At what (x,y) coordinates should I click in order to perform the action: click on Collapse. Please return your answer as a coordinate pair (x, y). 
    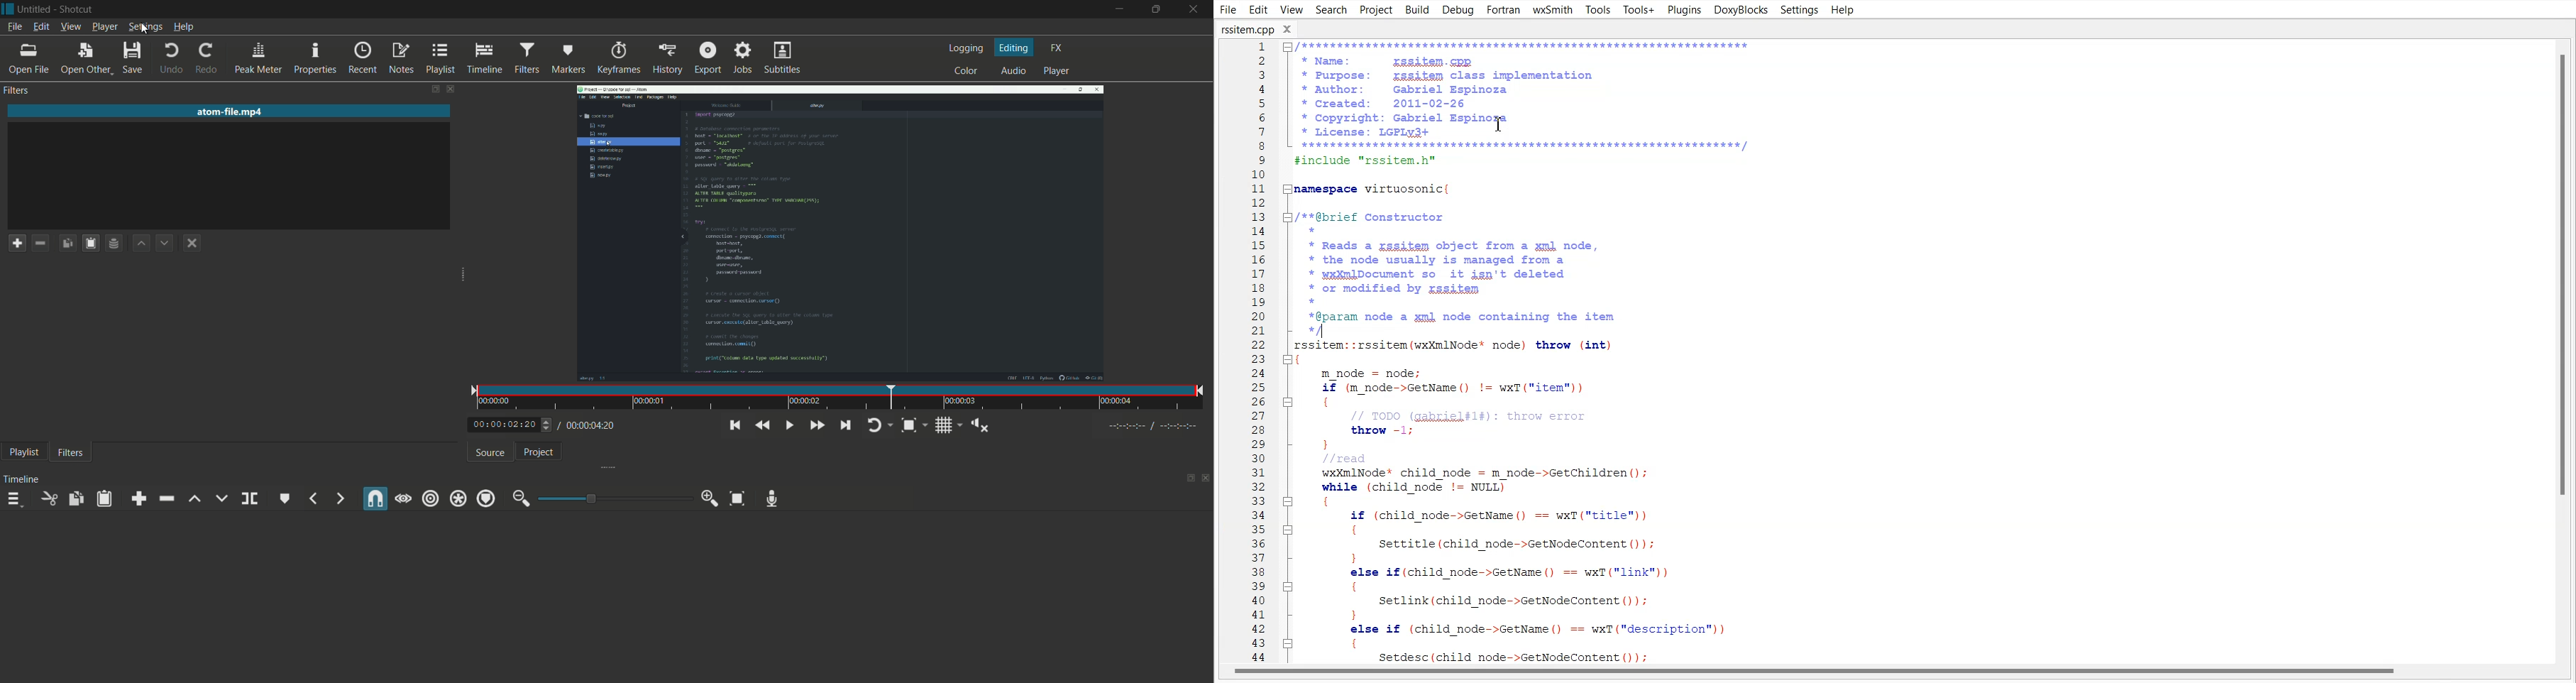
    Looking at the image, I should click on (1289, 502).